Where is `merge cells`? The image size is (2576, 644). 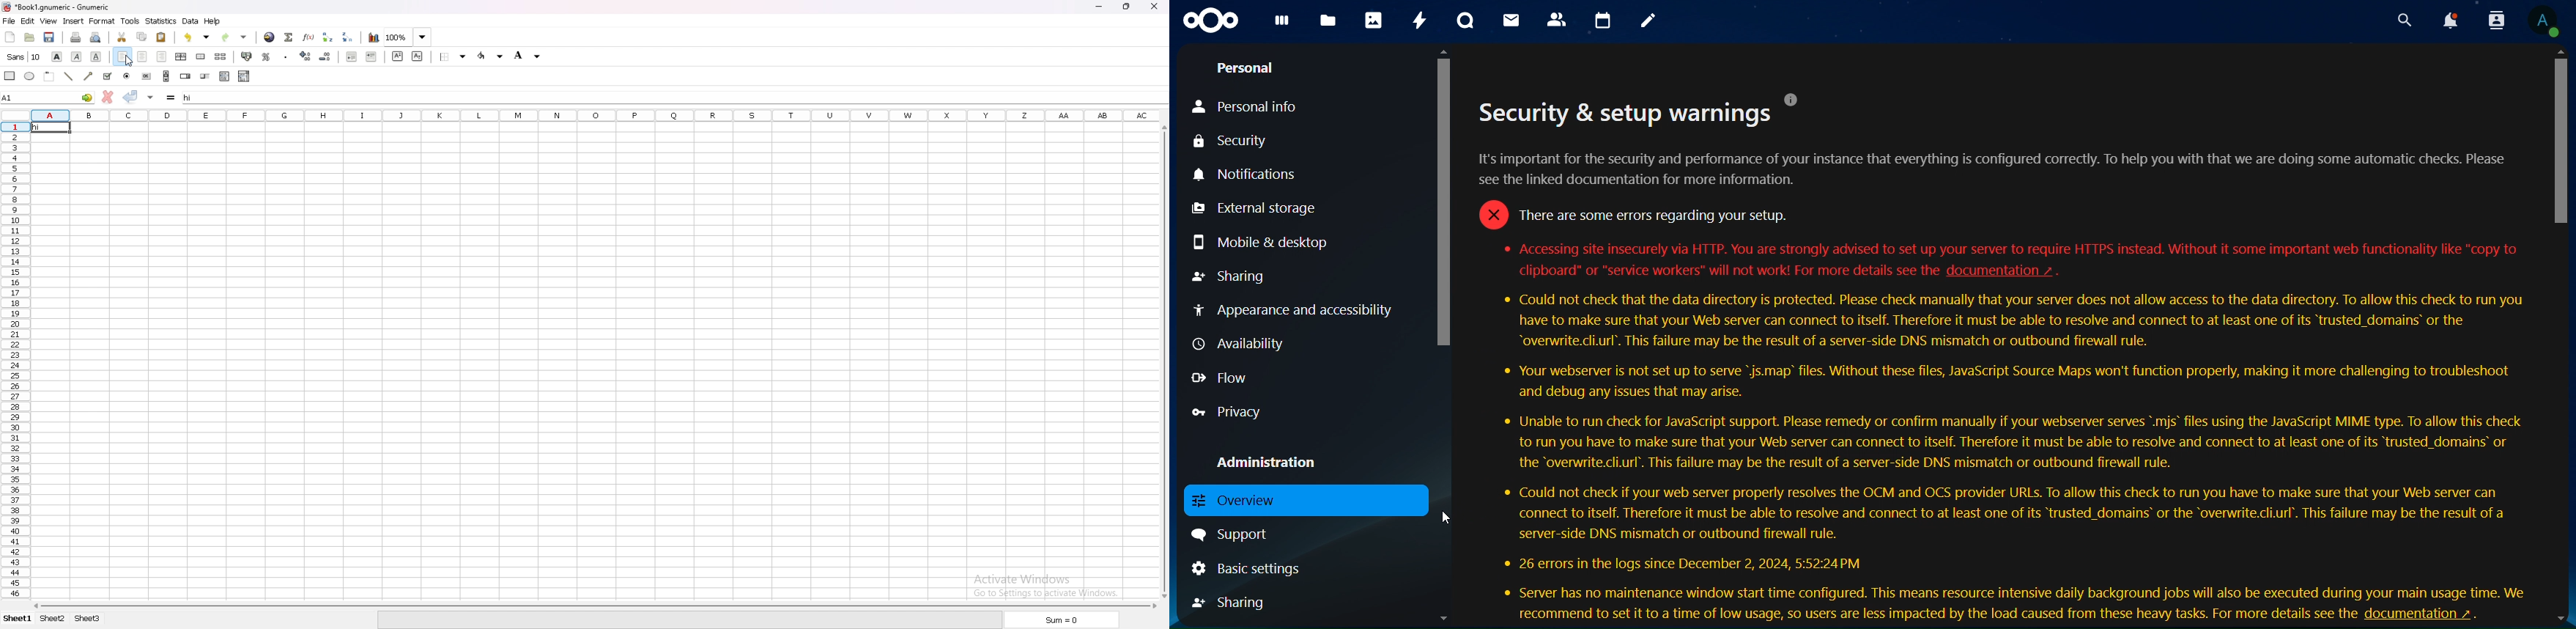 merge cells is located at coordinates (200, 57).